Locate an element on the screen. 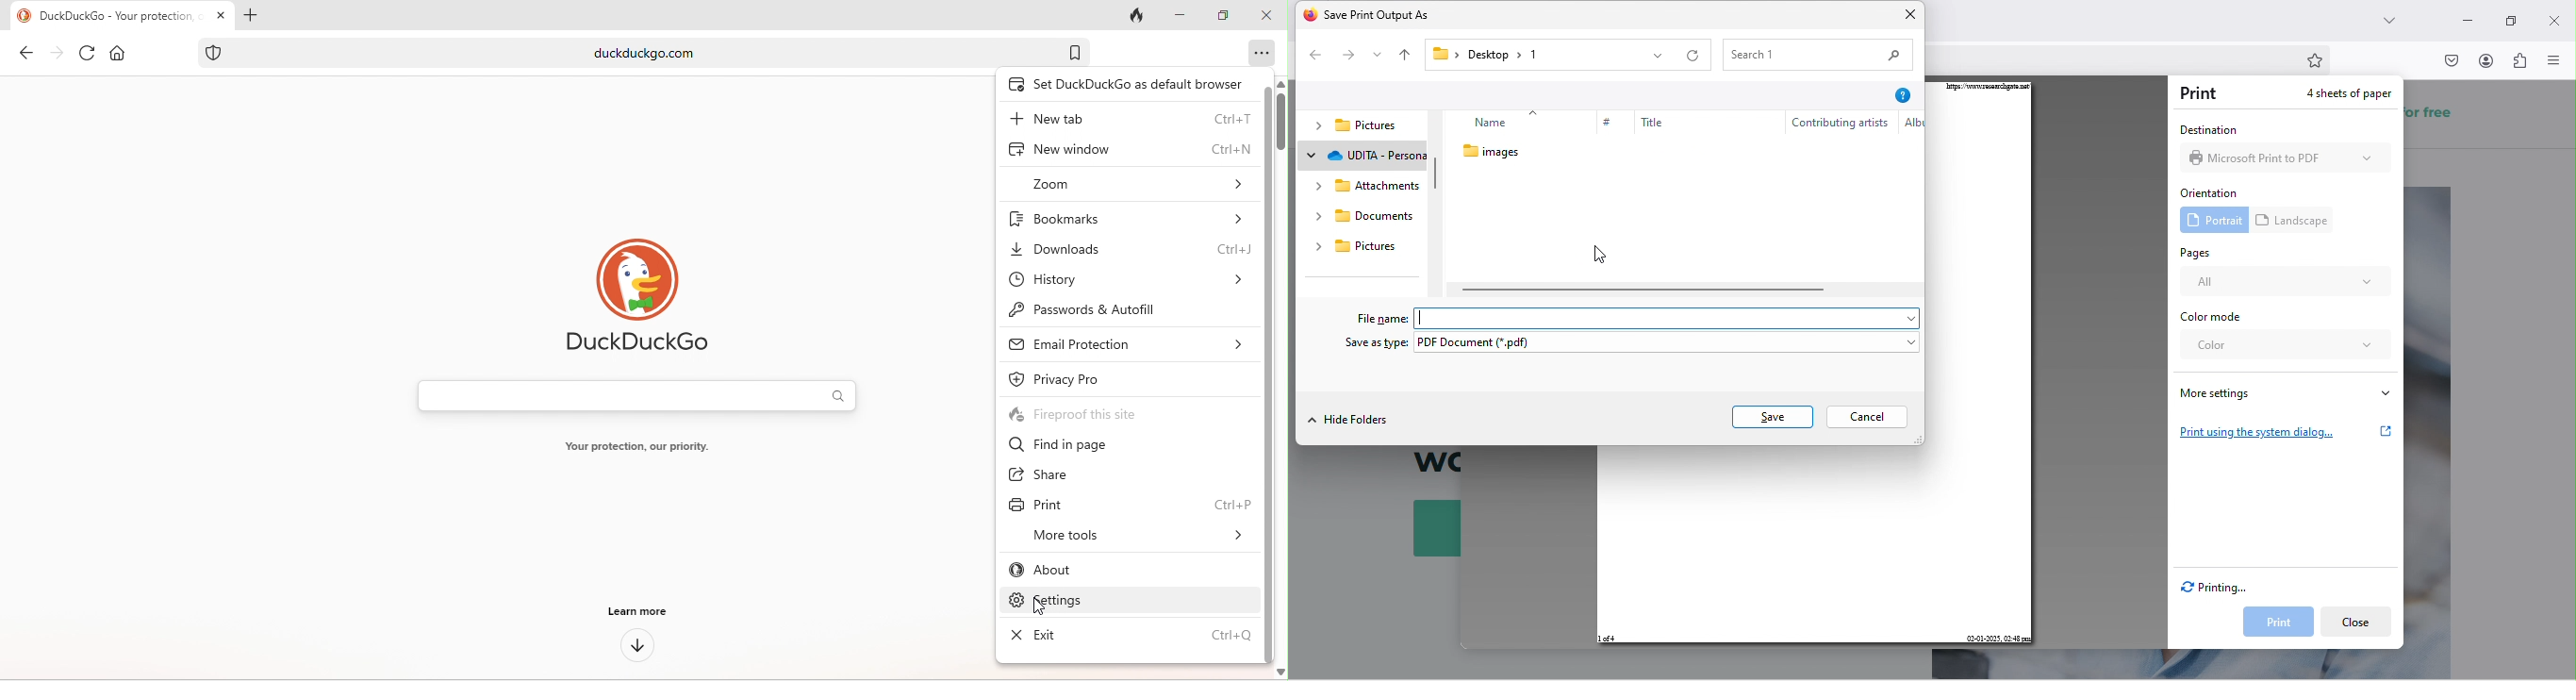 Image resolution: width=2576 pixels, height=700 pixels. cursor movement is located at coordinates (1602, 257).